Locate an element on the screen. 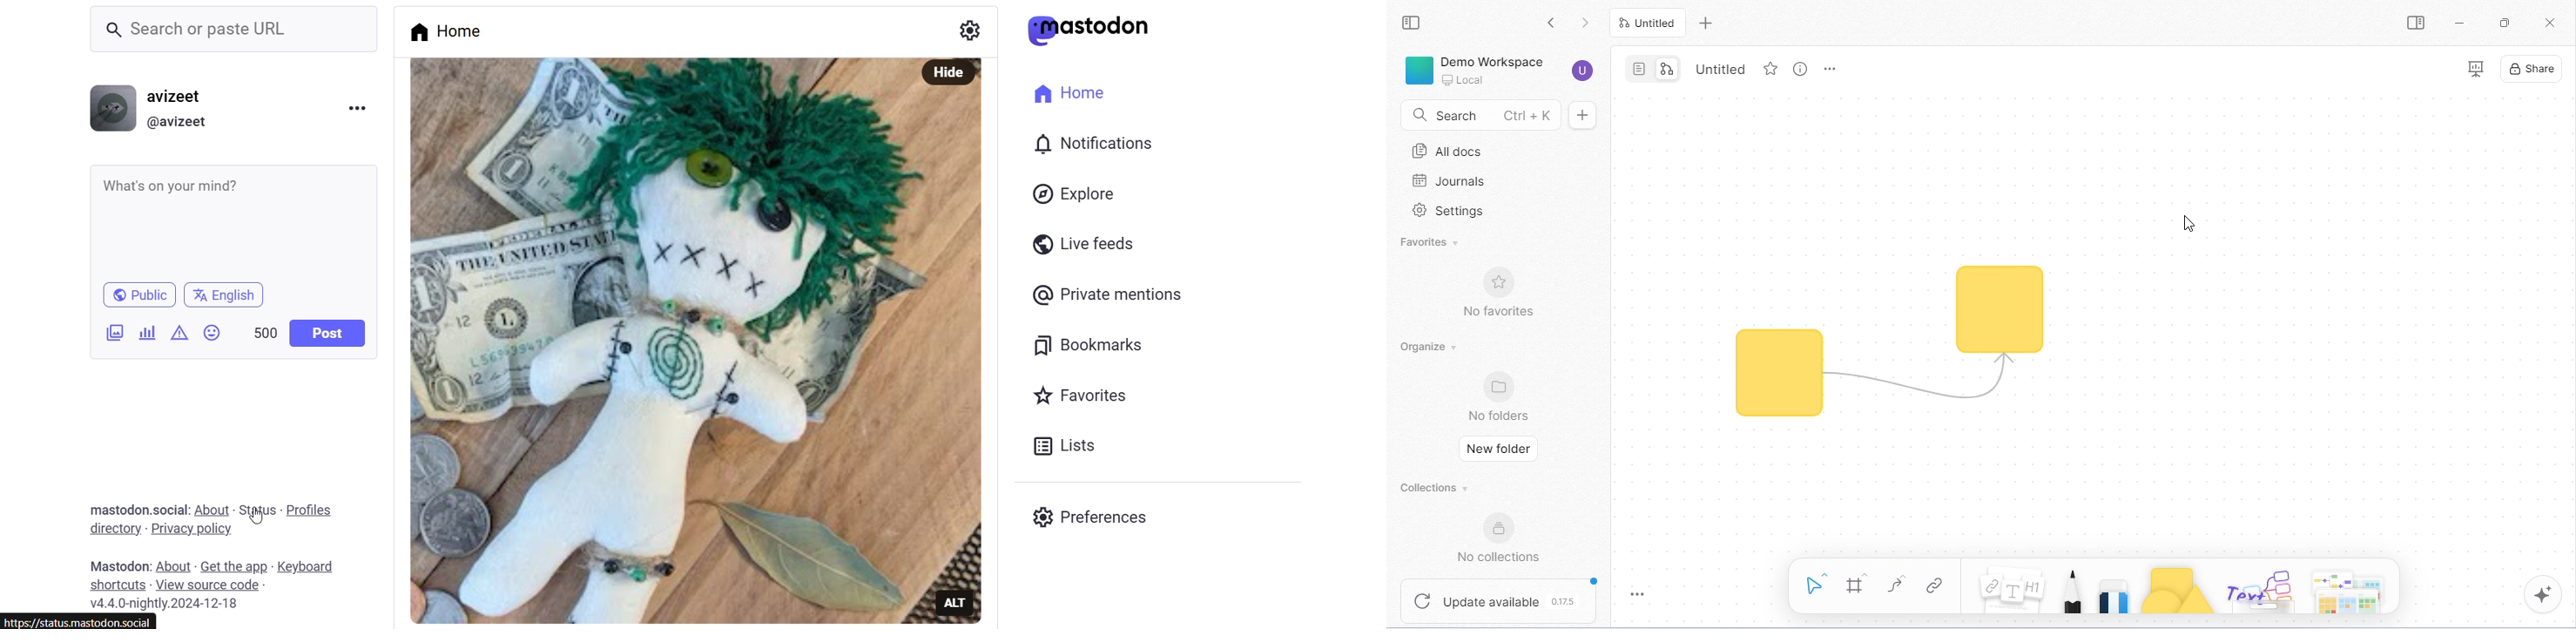 The width and height of the screenshot is (2576, 644). directory is located at coordinates (116, 530).